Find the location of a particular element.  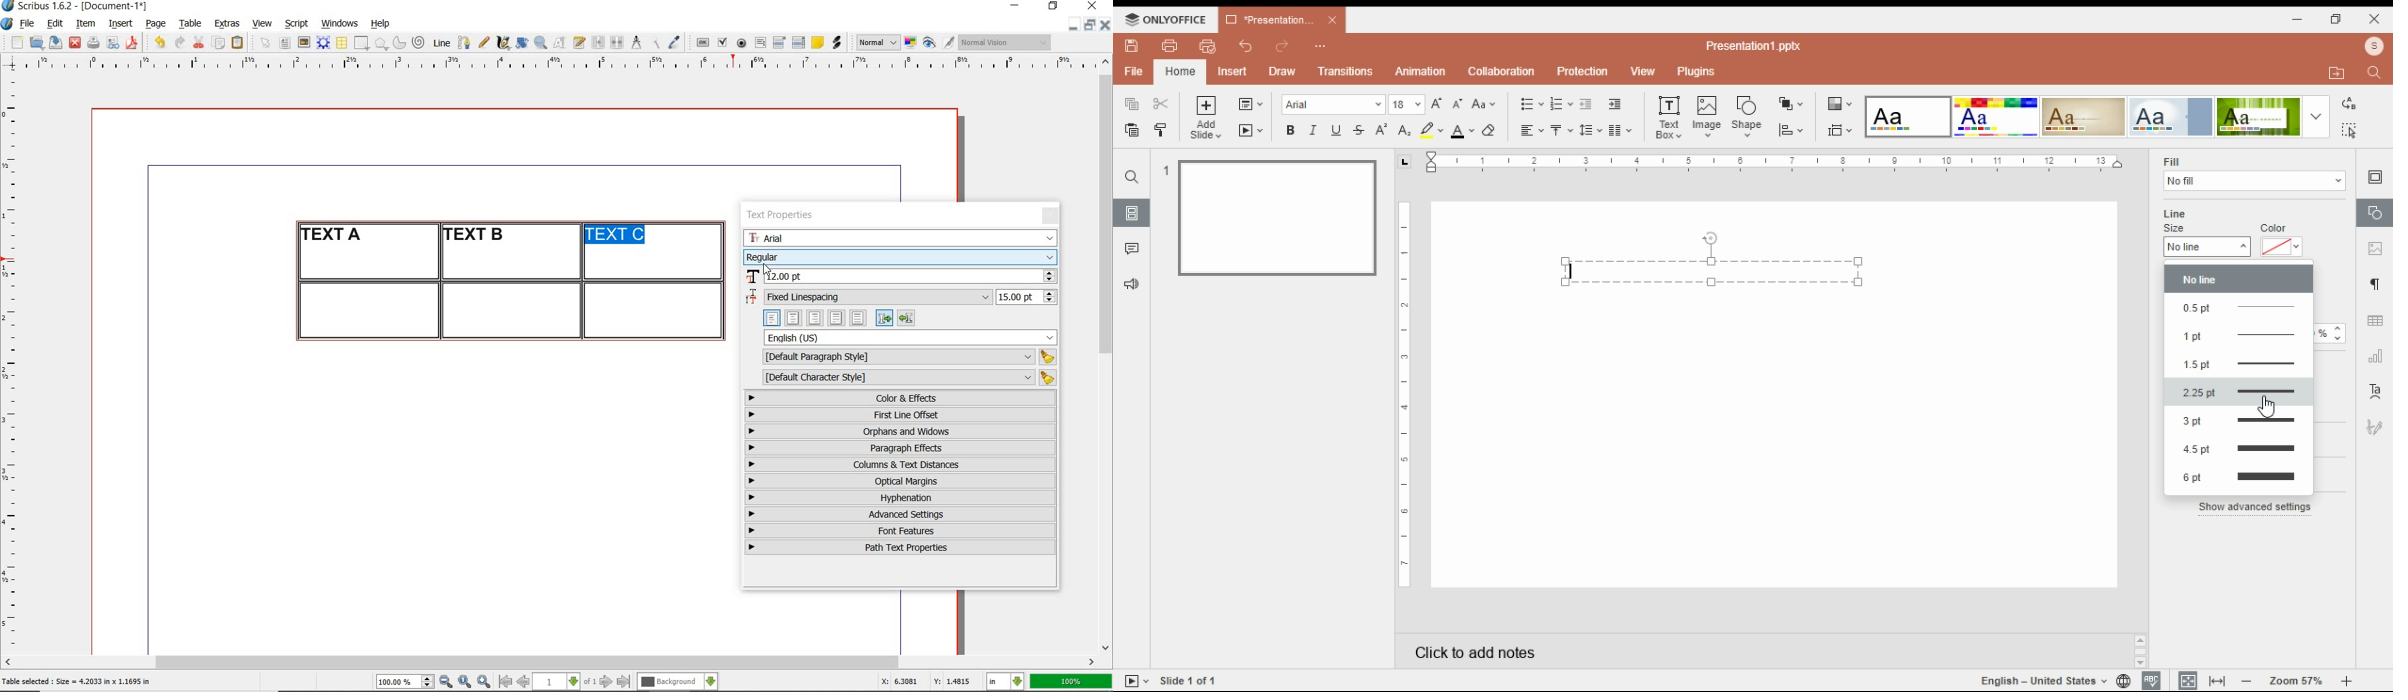

100% is located at coordinates (1072, 681).